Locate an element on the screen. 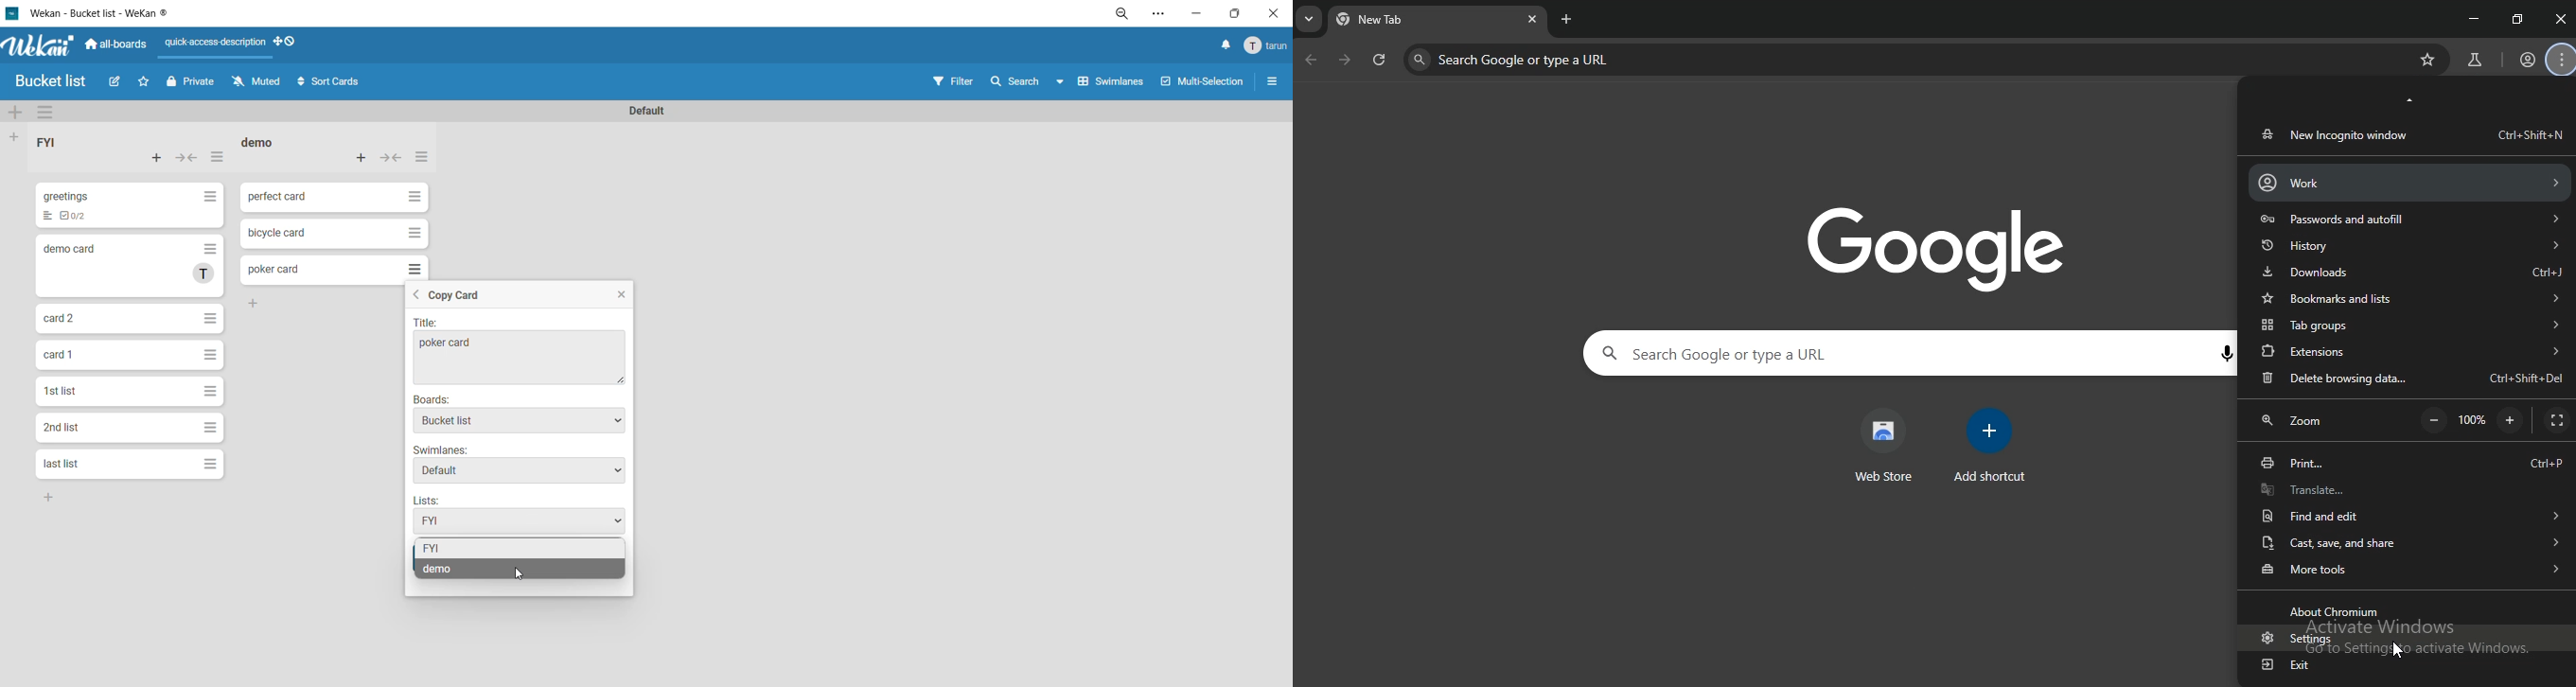  collapse is located at coordinates (189, 158).